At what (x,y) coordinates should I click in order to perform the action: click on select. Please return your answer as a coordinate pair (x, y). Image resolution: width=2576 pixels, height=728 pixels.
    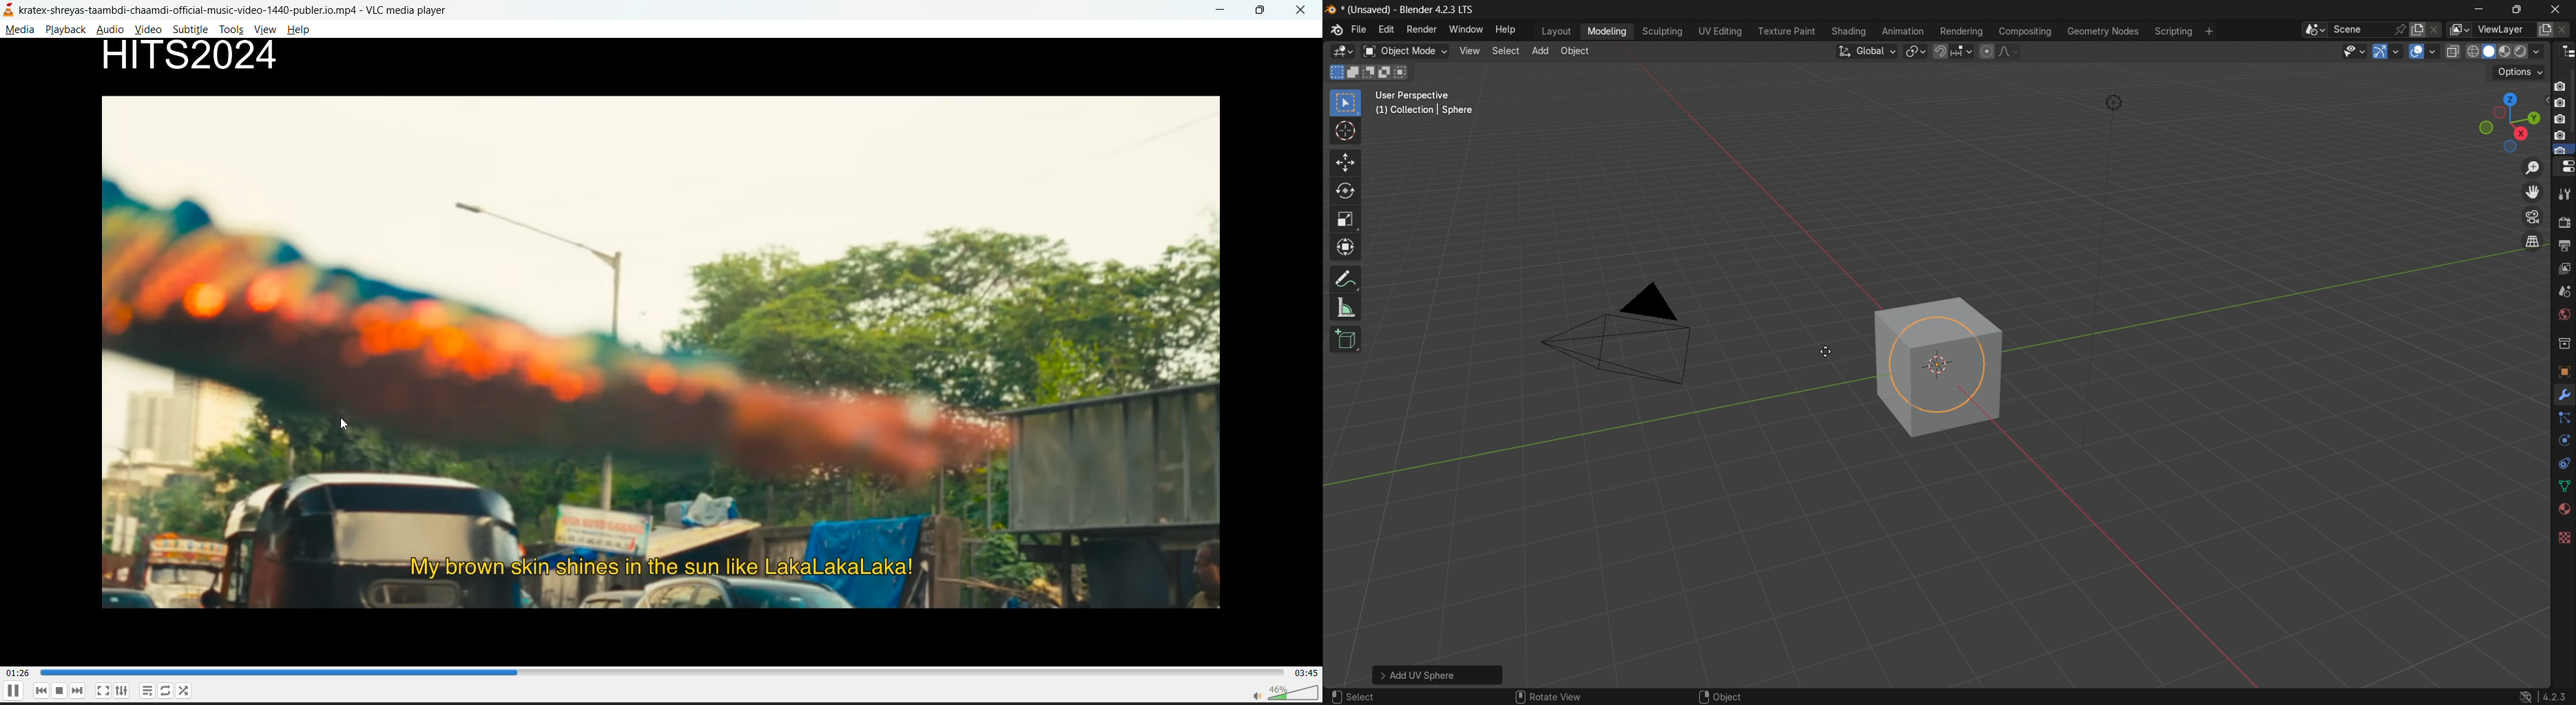
    Looking at the image, I should click on (1354, 697).